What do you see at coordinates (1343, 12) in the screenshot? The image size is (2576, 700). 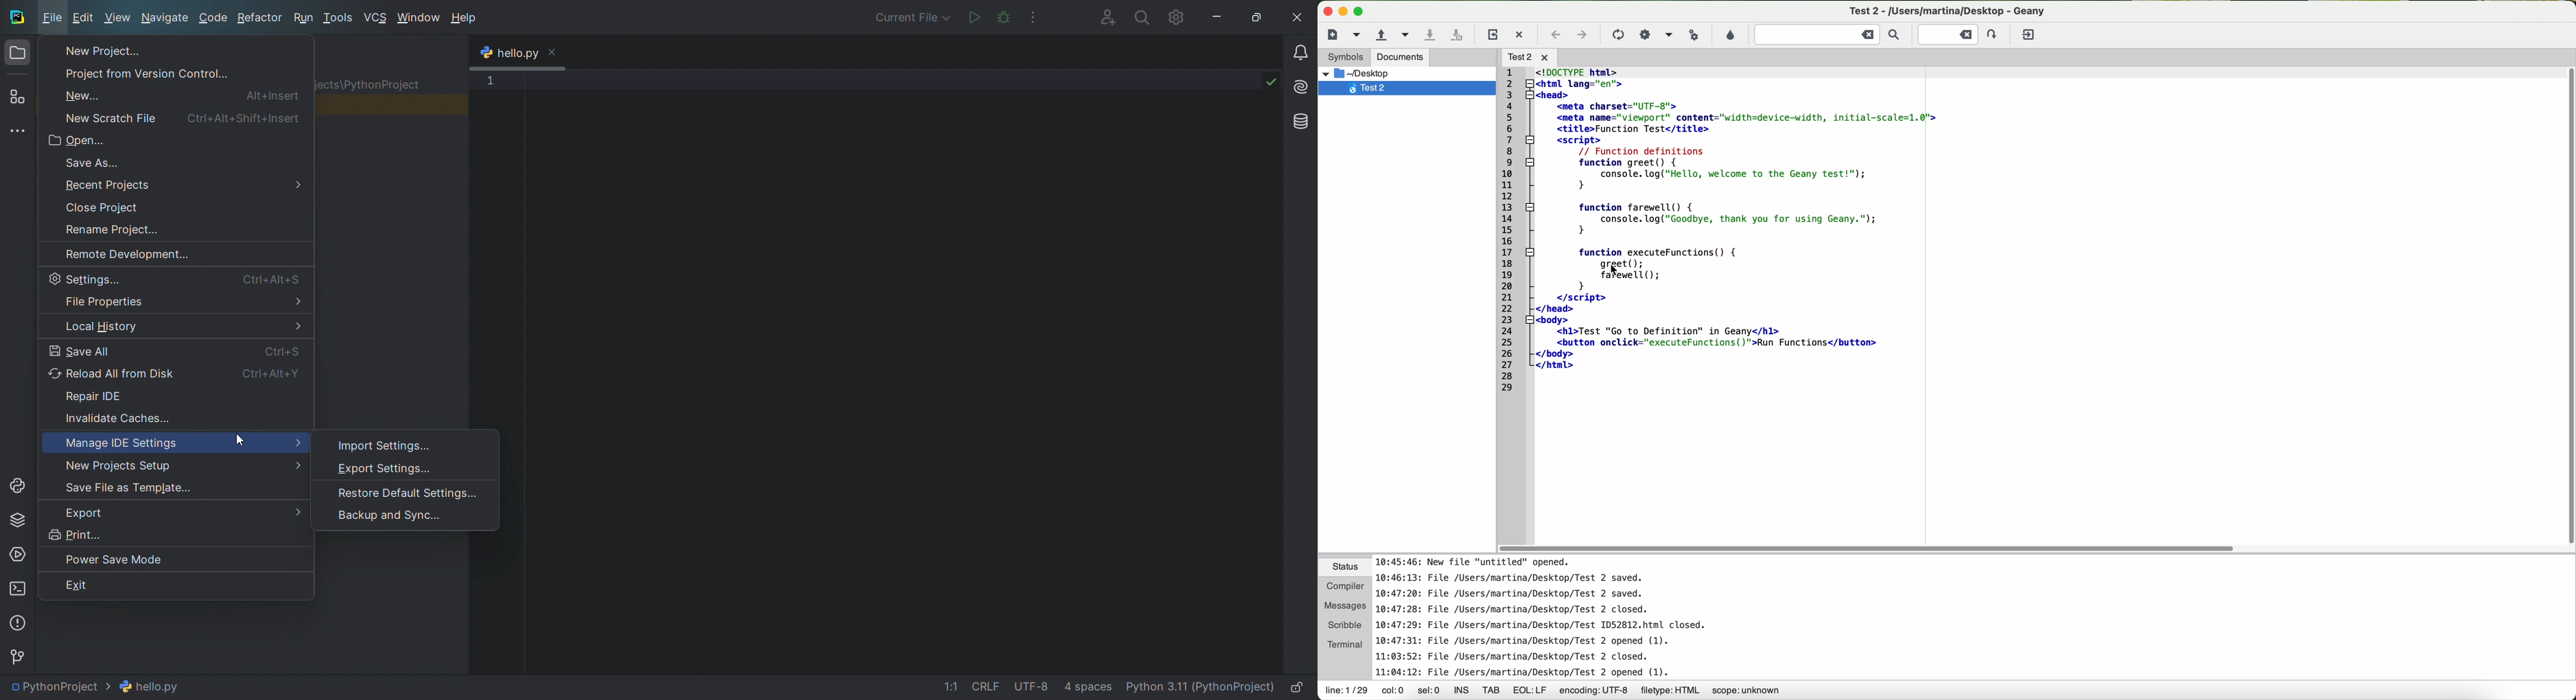 I see `minimize` at bounding box center [1343, 12].